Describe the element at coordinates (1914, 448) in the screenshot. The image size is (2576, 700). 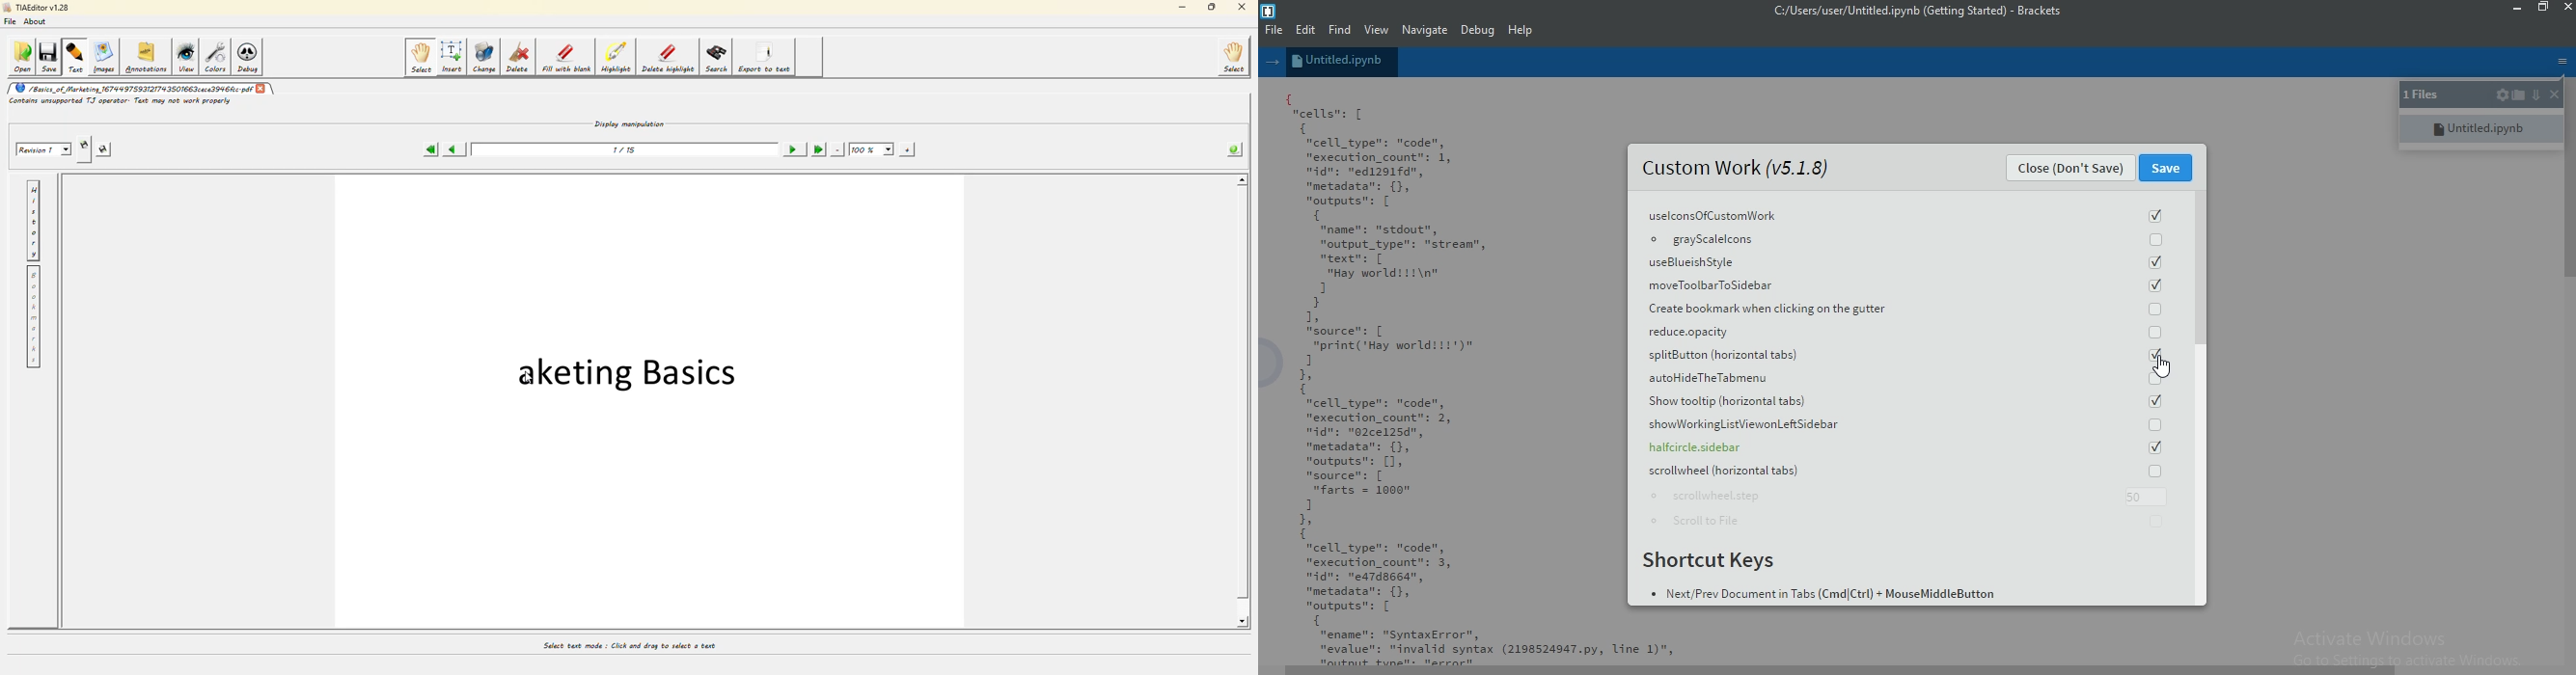
I see `halfcircle.sidebar` at that location.